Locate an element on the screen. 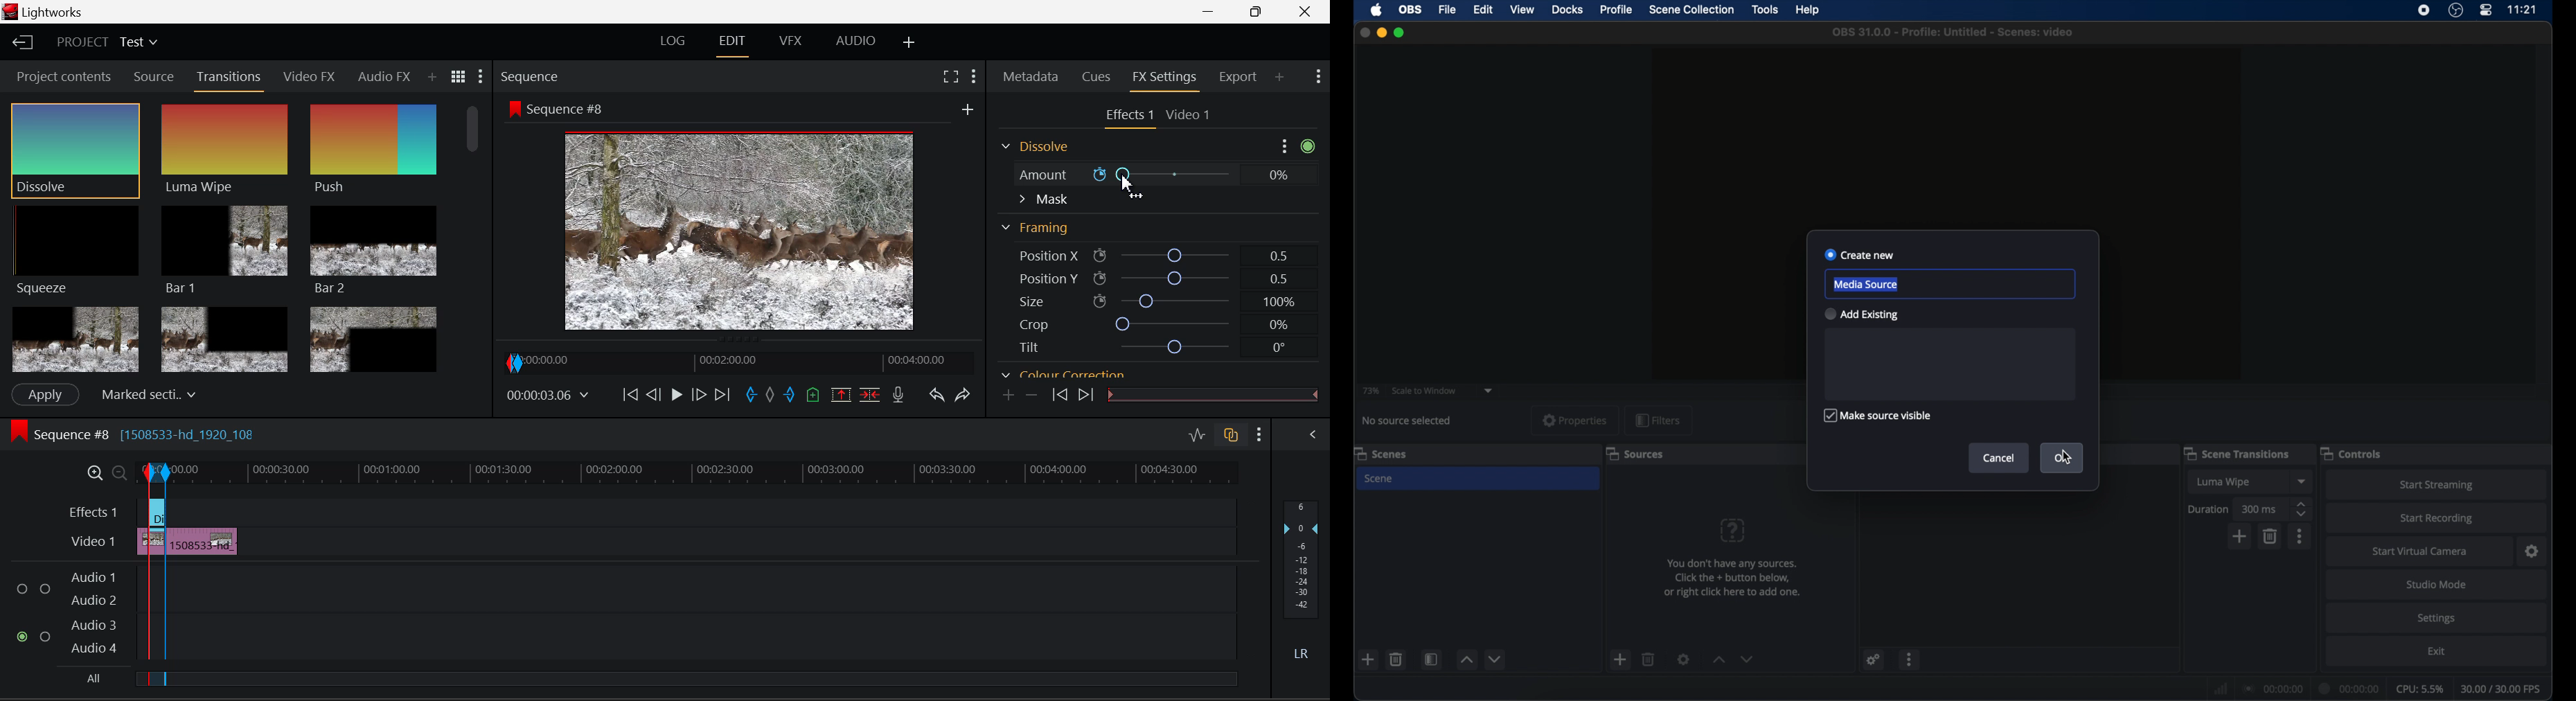 Image resolution: width=2576 pixels, height=728 pixels. sources is located at coordinates (1635, 454).